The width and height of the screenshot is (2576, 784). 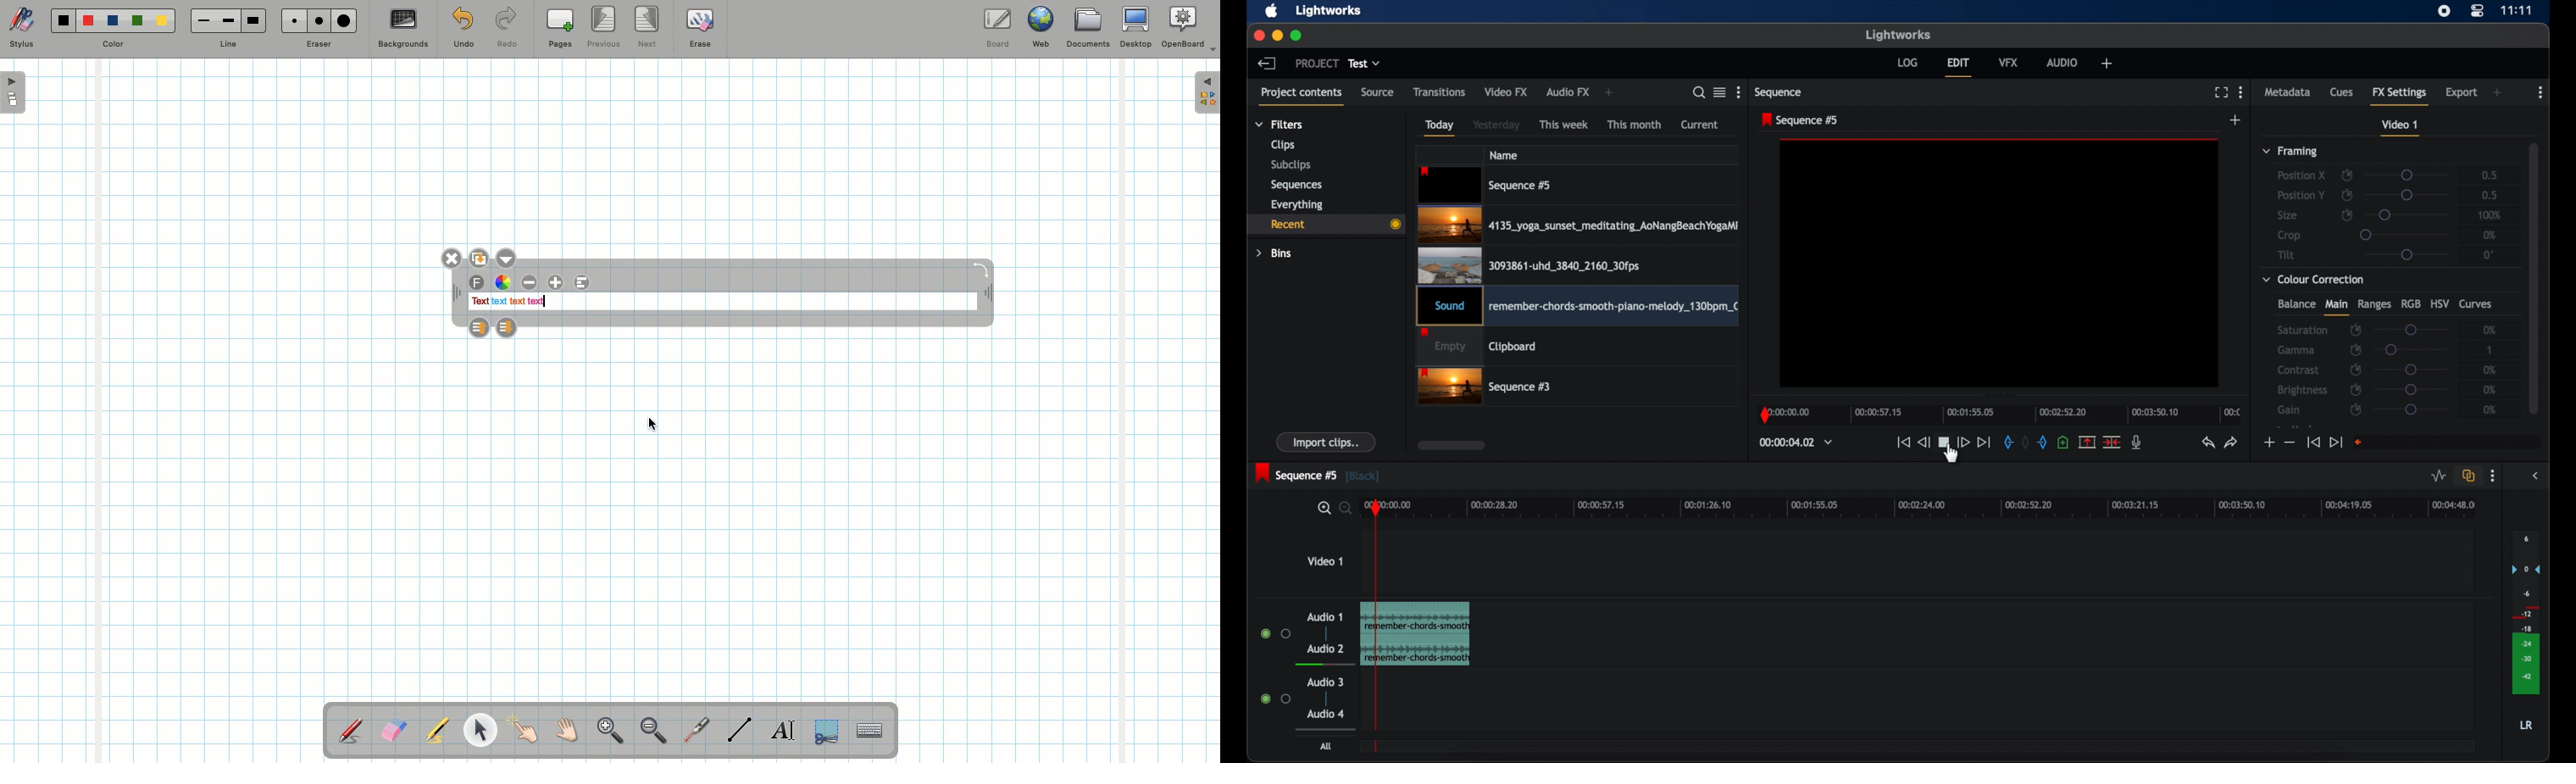 I want to click on decrement, so click(x=2289, y=442).